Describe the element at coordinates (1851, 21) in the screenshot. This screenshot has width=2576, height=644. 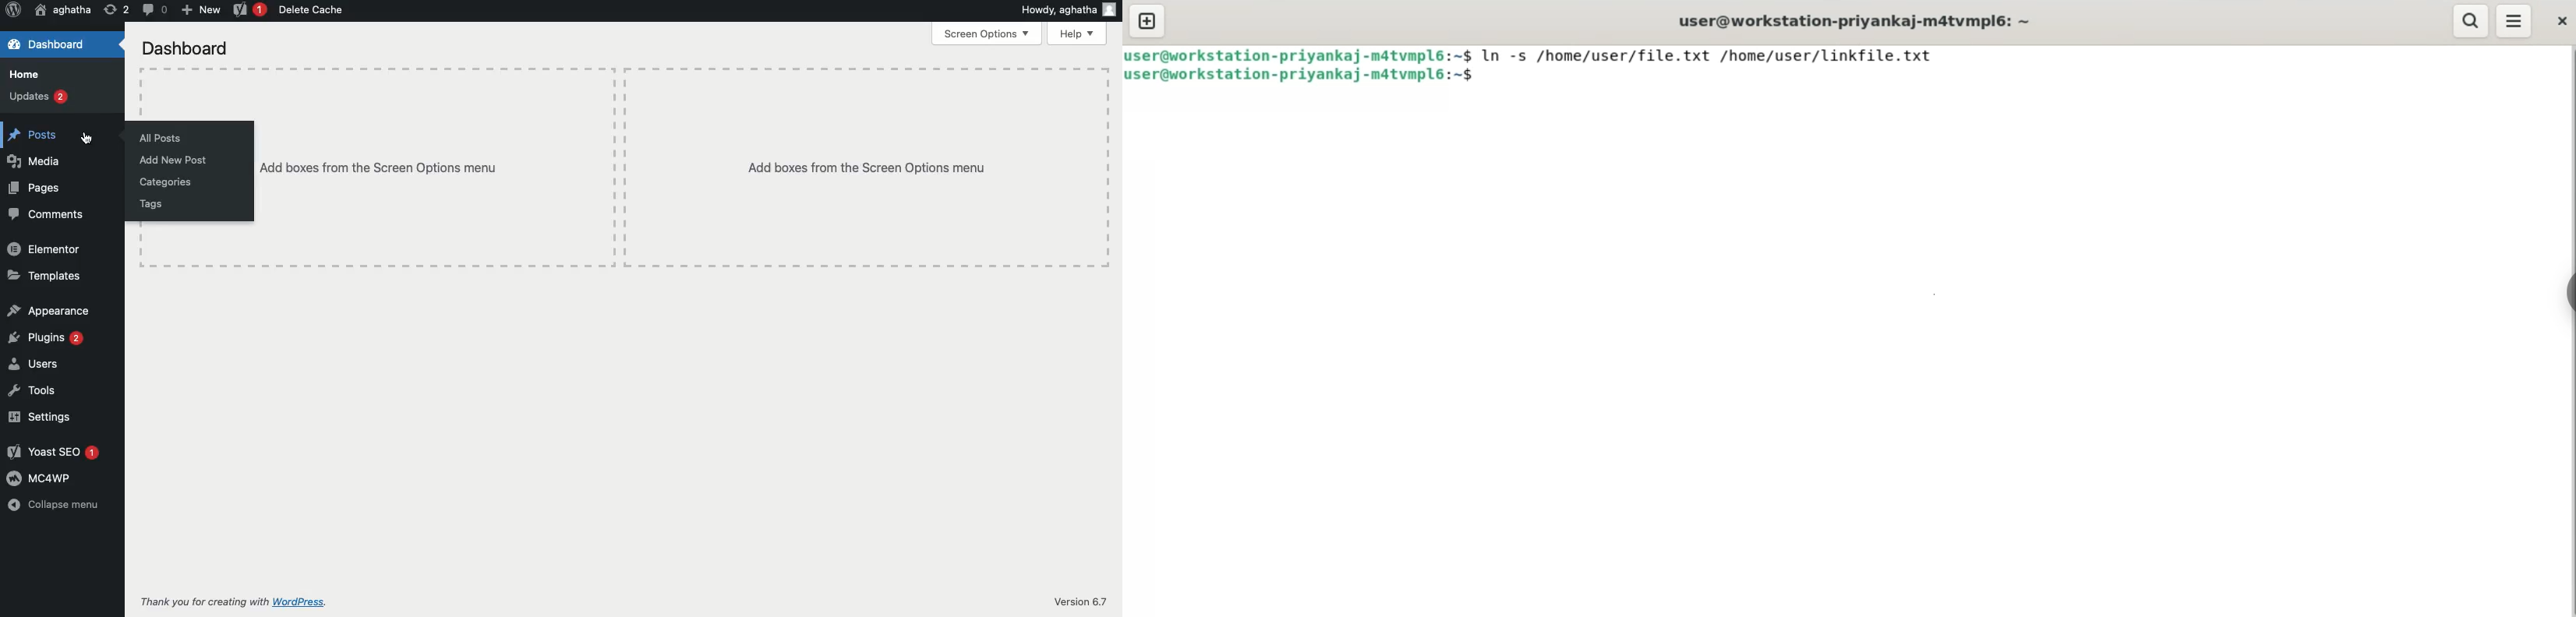
I see ` user@workstation-priyanka-m4tvmpl6:~` at that location.